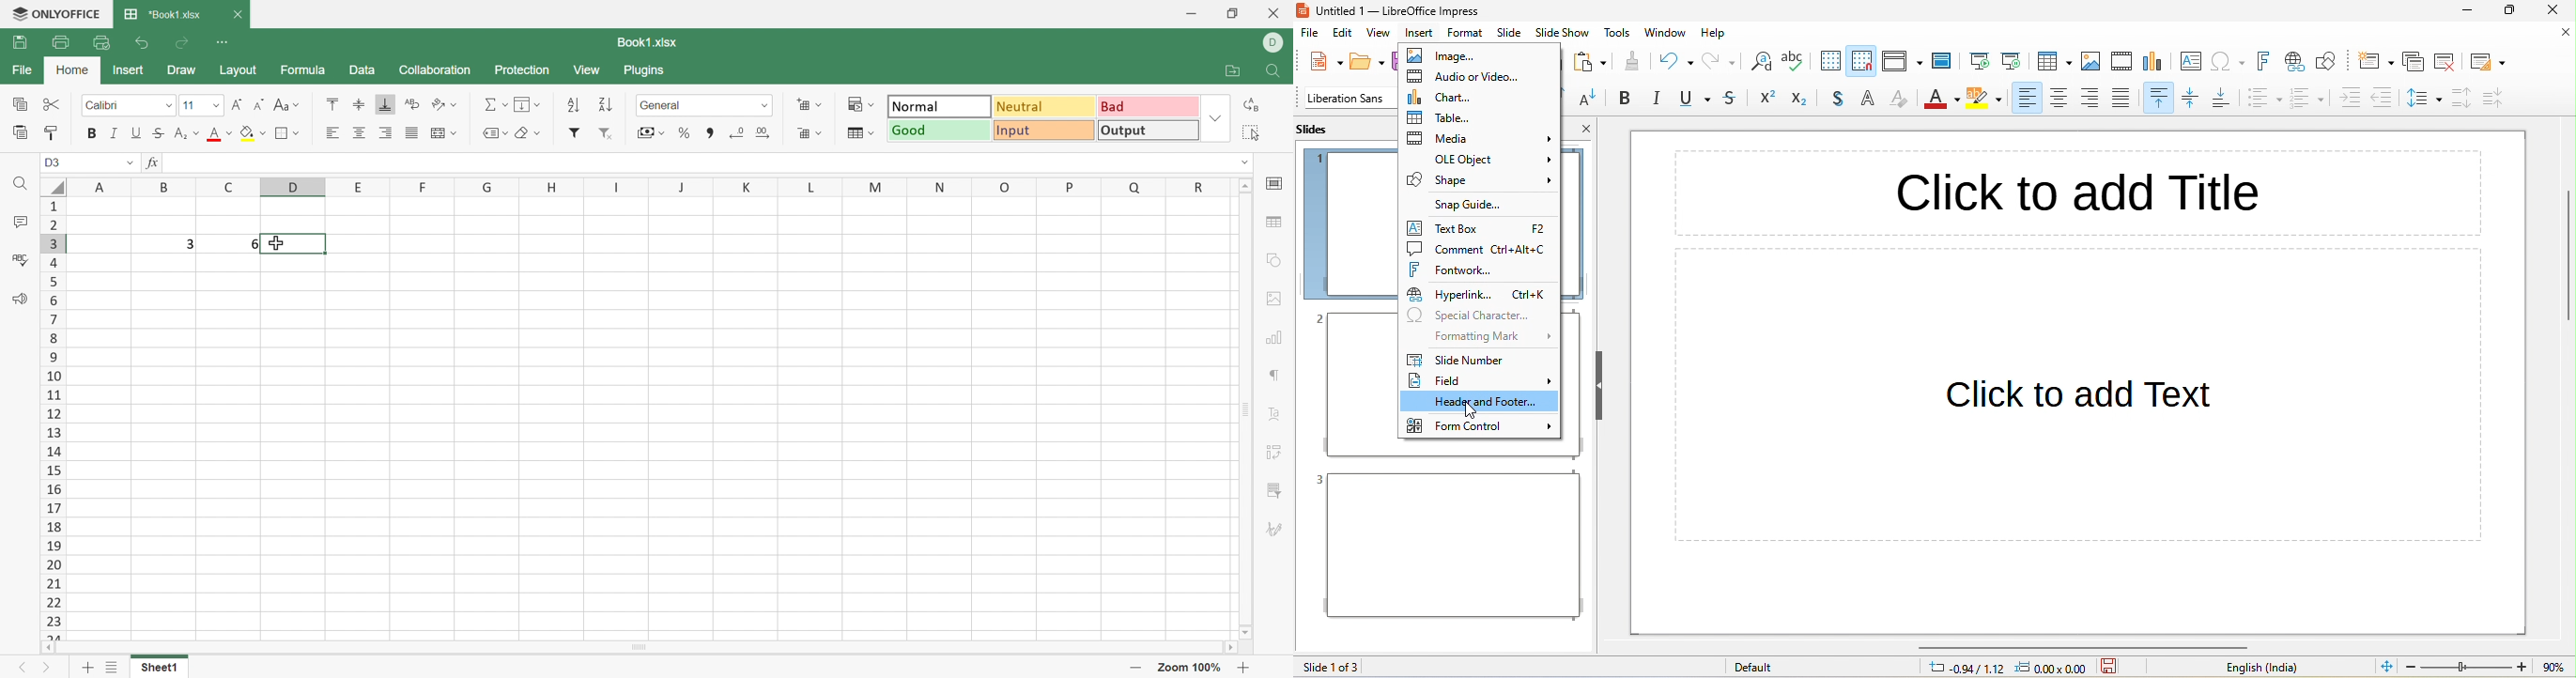  What do you see at coordinates (1489, 204) in the screenshot?
I see `snap guide` at bounding box center [1489, 204].